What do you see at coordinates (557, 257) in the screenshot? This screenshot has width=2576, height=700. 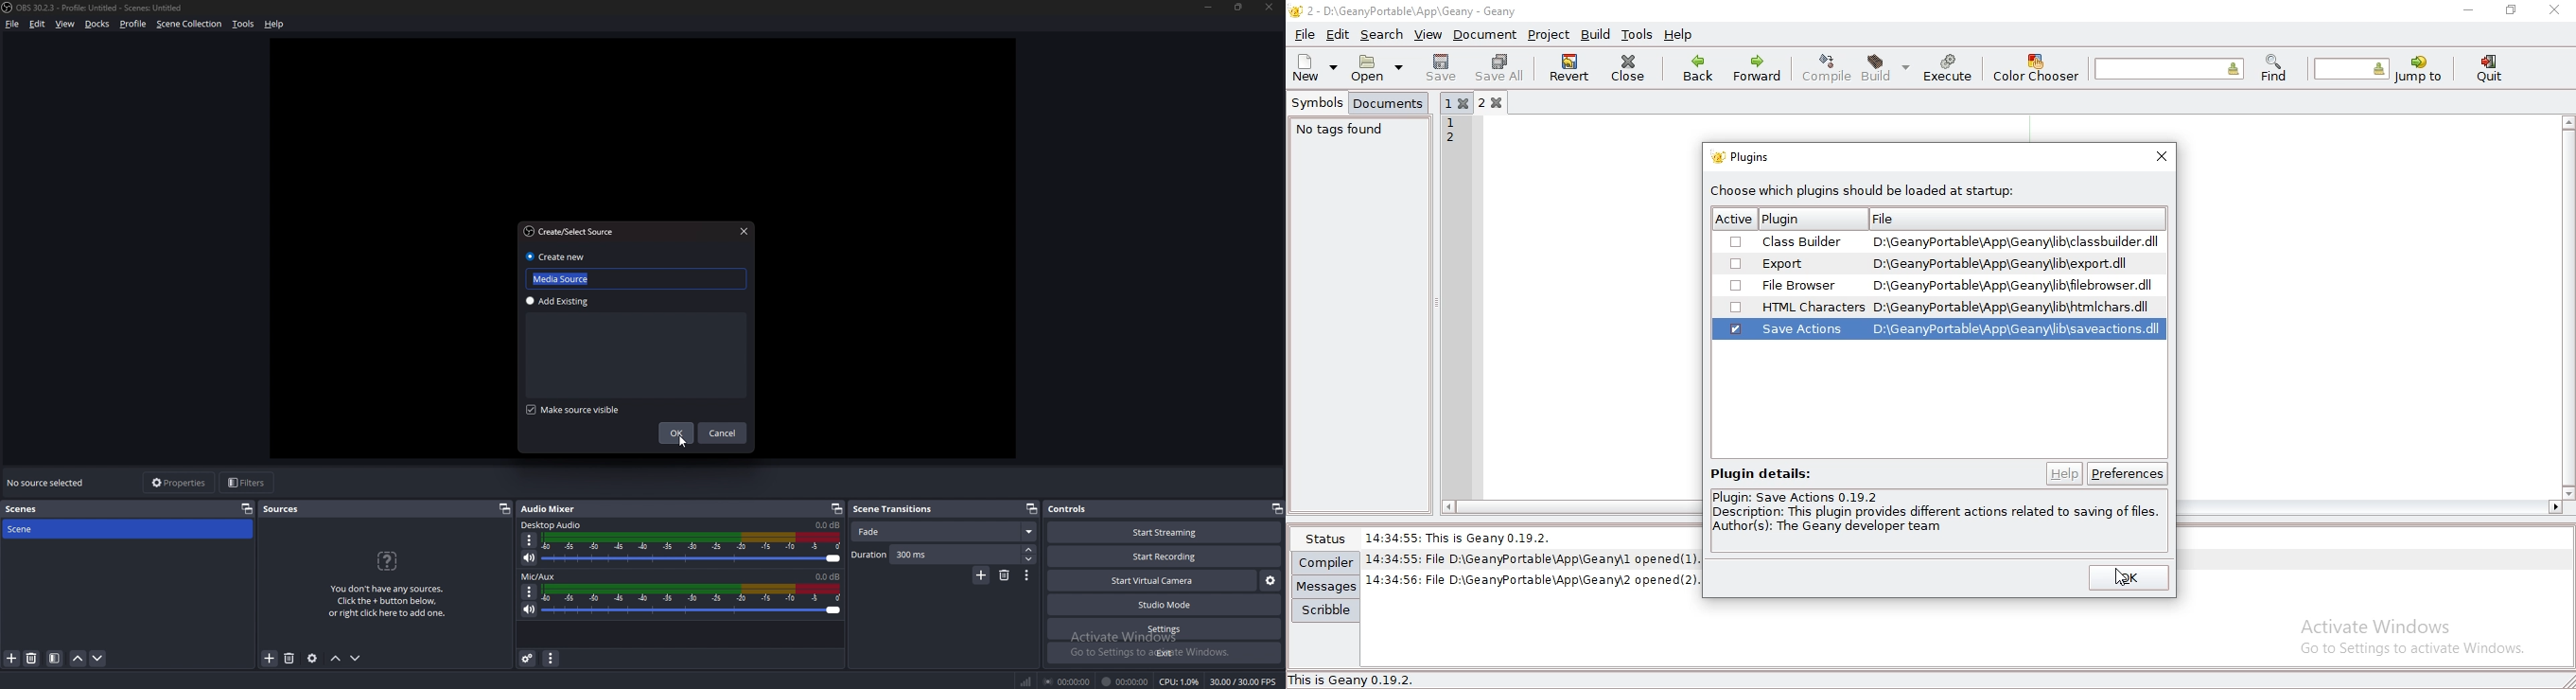 I see `Create new` at bounding box center [557, 257].